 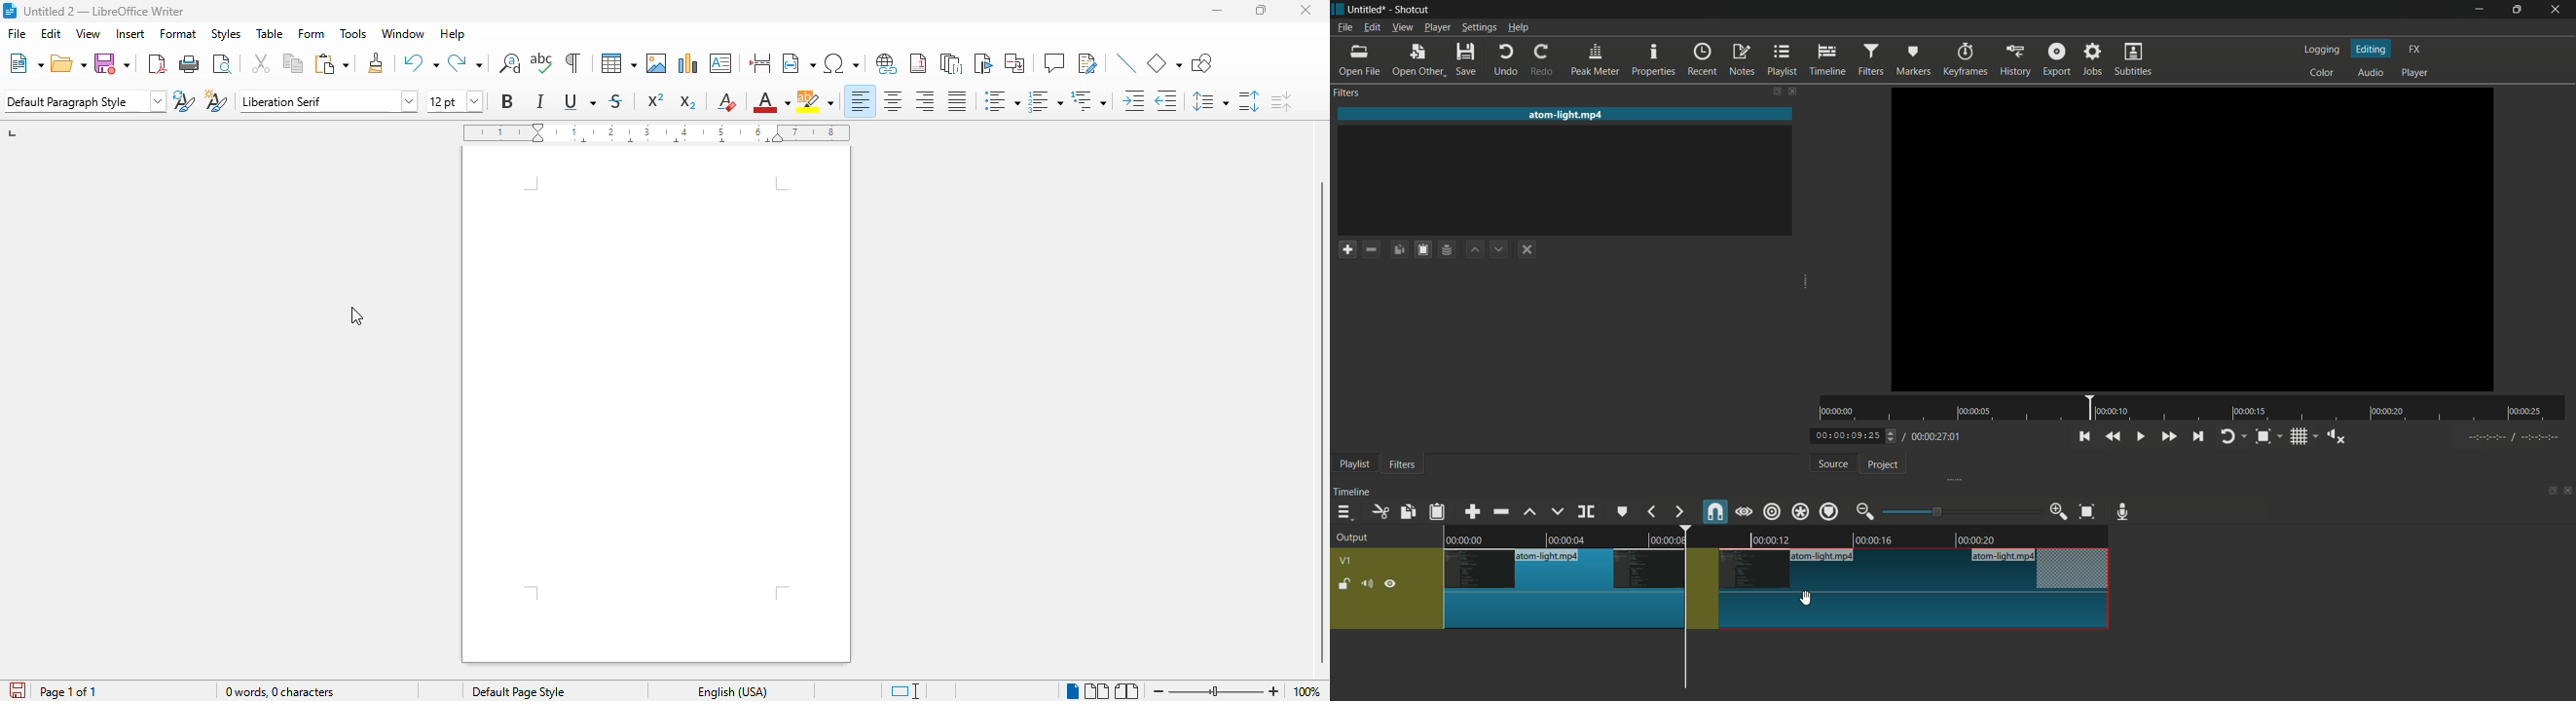 What do you see at coordinates (861, 101) in the screenshot?
I see `align left` at bounding box center [861, 101].